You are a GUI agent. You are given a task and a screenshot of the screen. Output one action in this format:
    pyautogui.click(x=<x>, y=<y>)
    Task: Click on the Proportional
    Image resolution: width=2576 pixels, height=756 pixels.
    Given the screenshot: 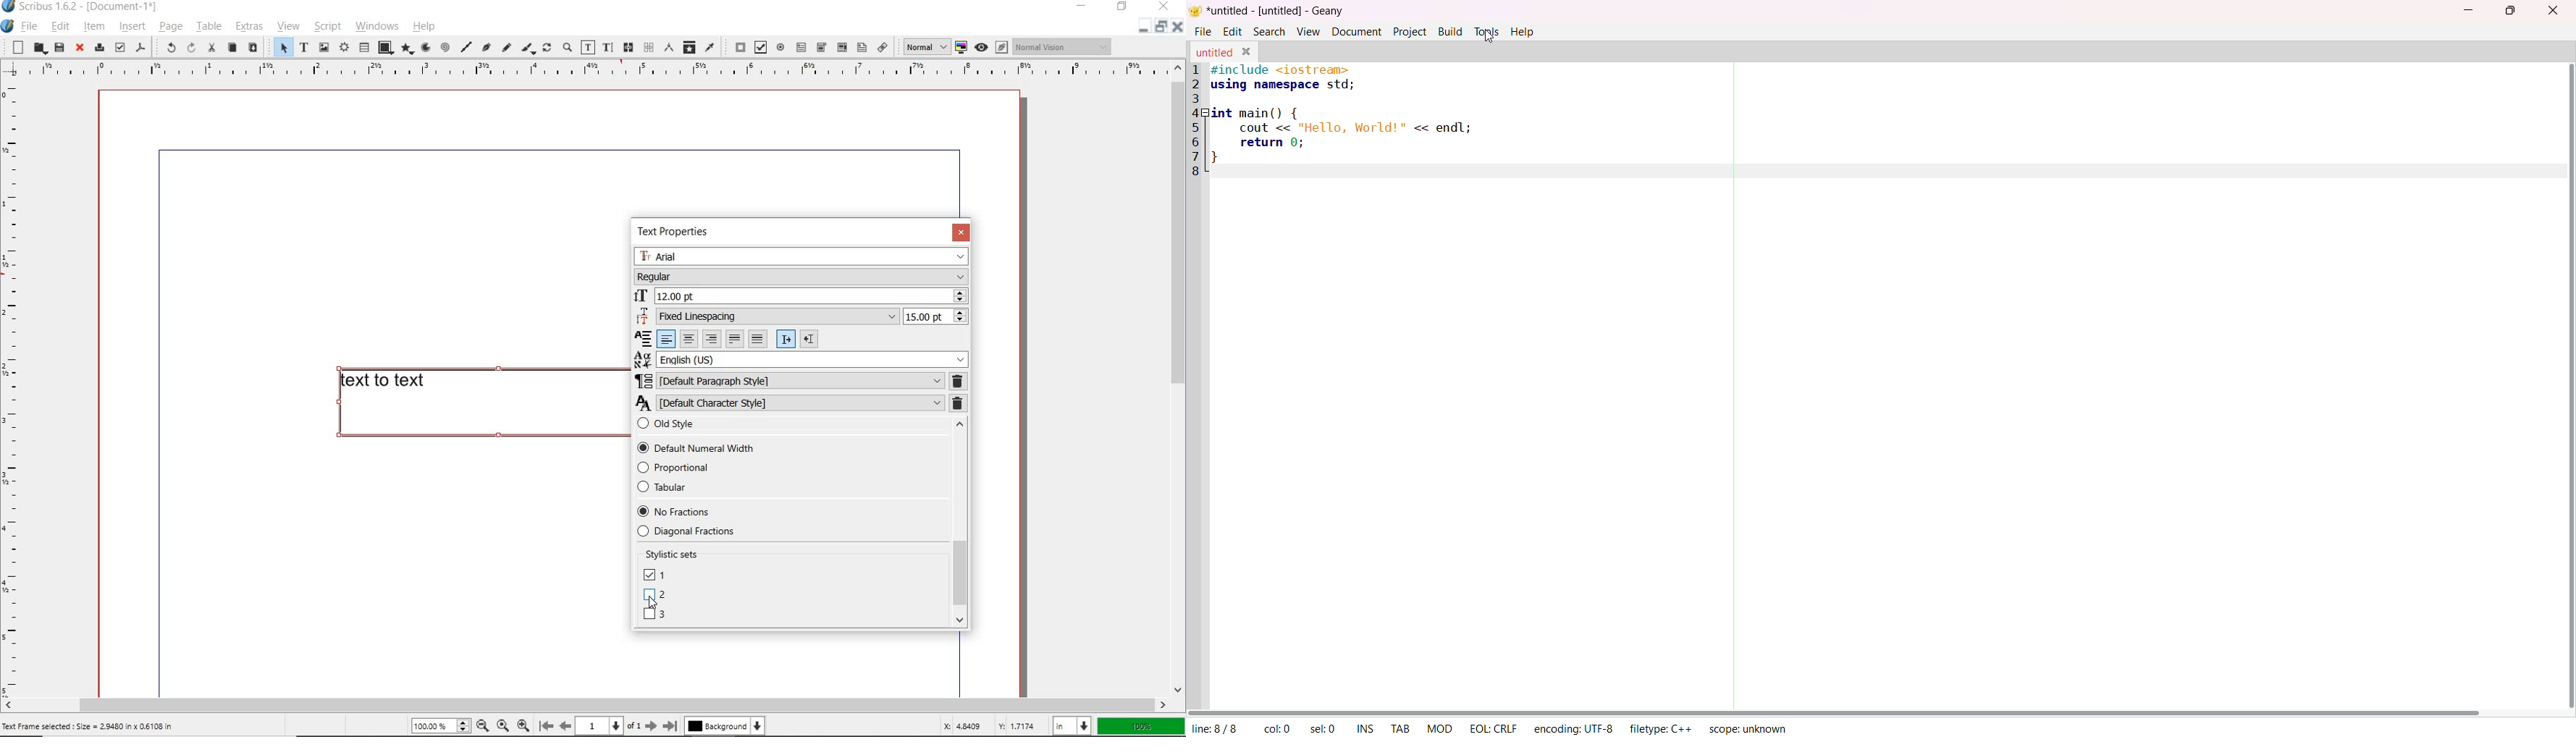 What is the action you would take?
    pyautogui.click(x=710, y=467)
    